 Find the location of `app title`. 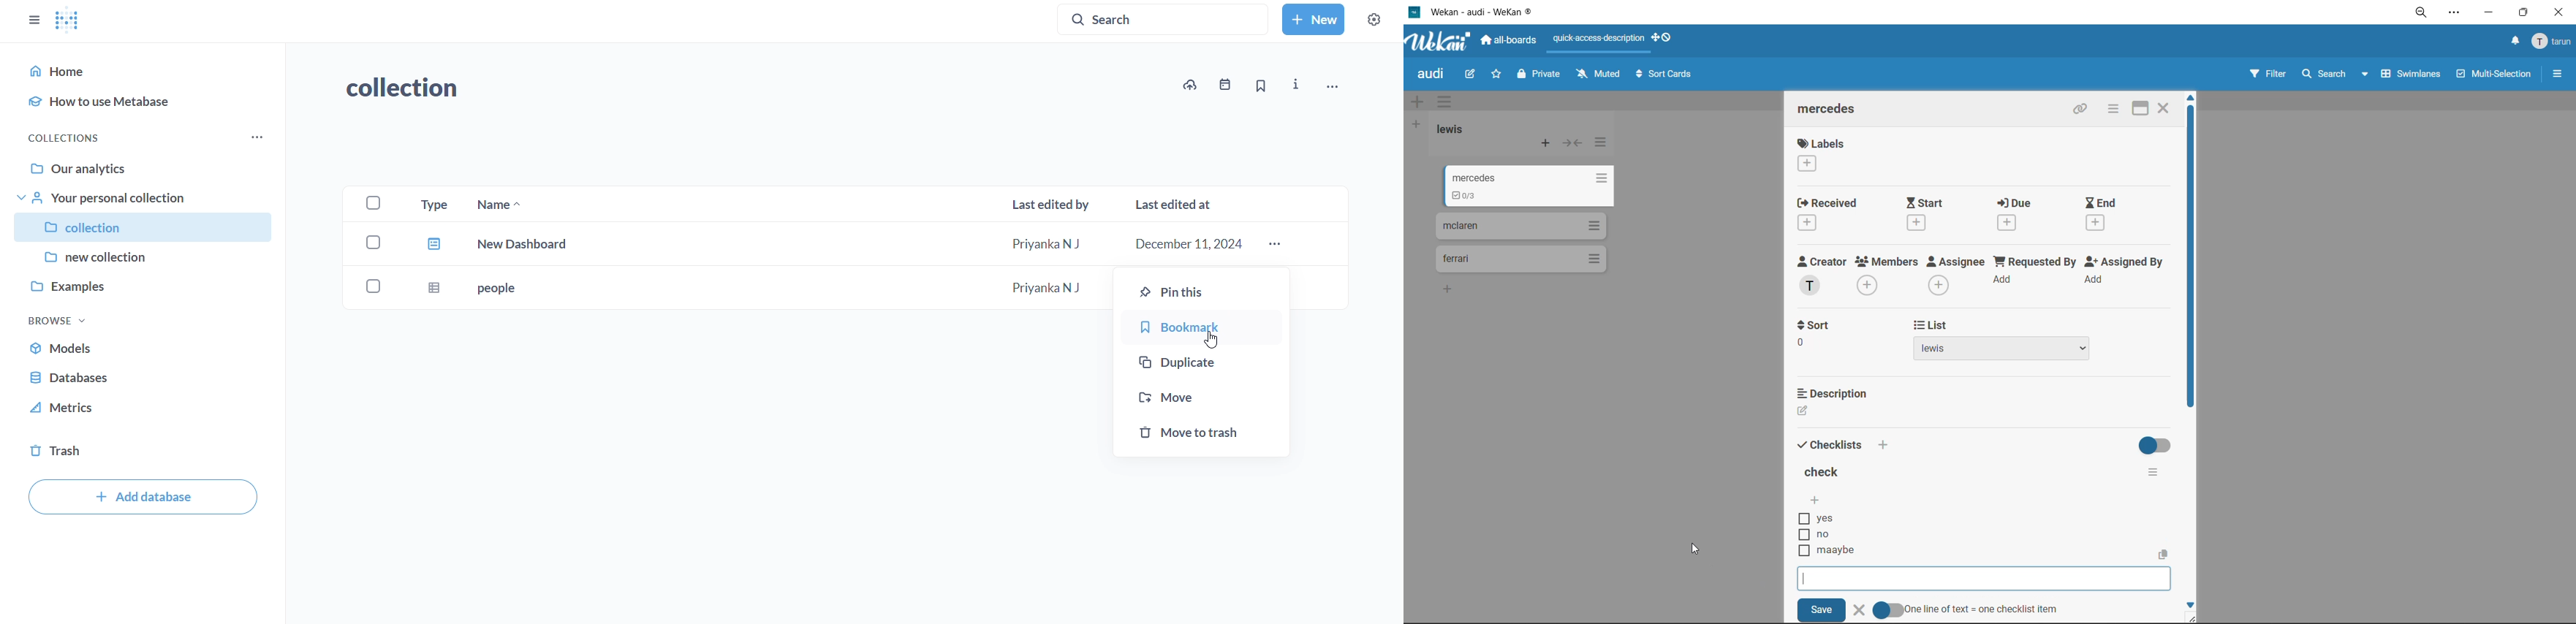

app title is located at coordinates (1479, 13).